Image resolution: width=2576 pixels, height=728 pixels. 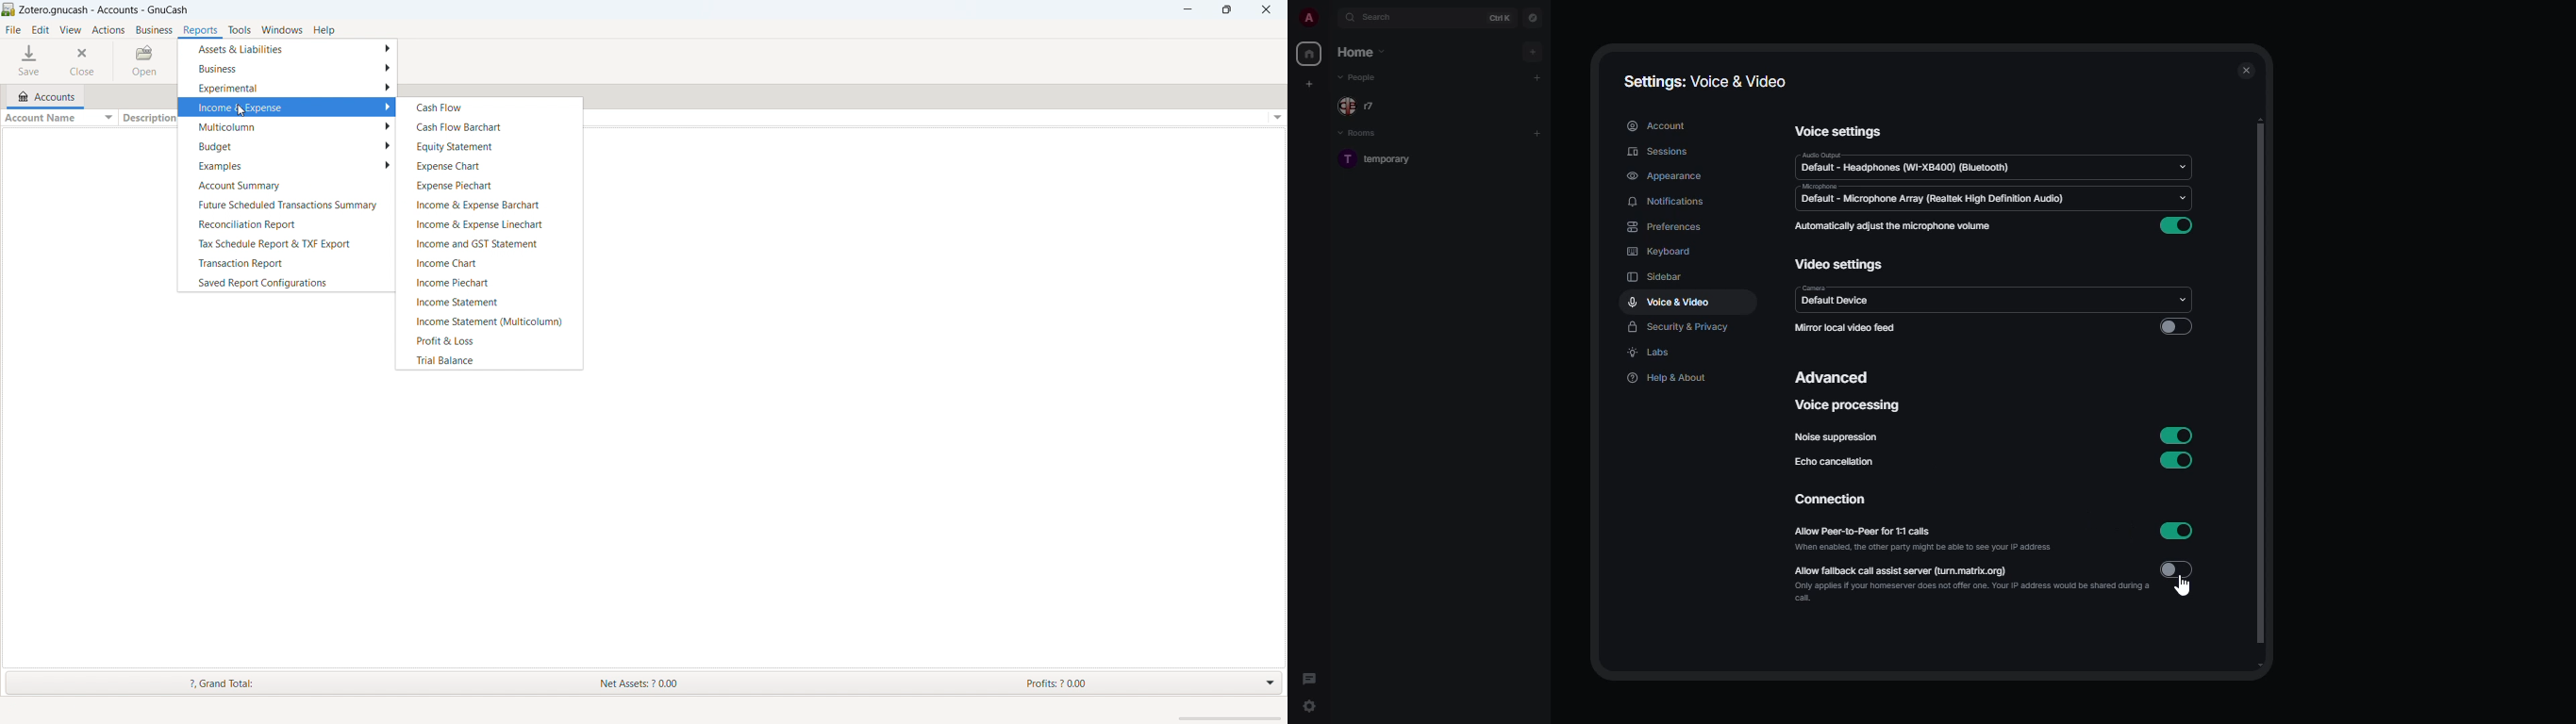 I want to click on income statement, so click(x=490, y=301).